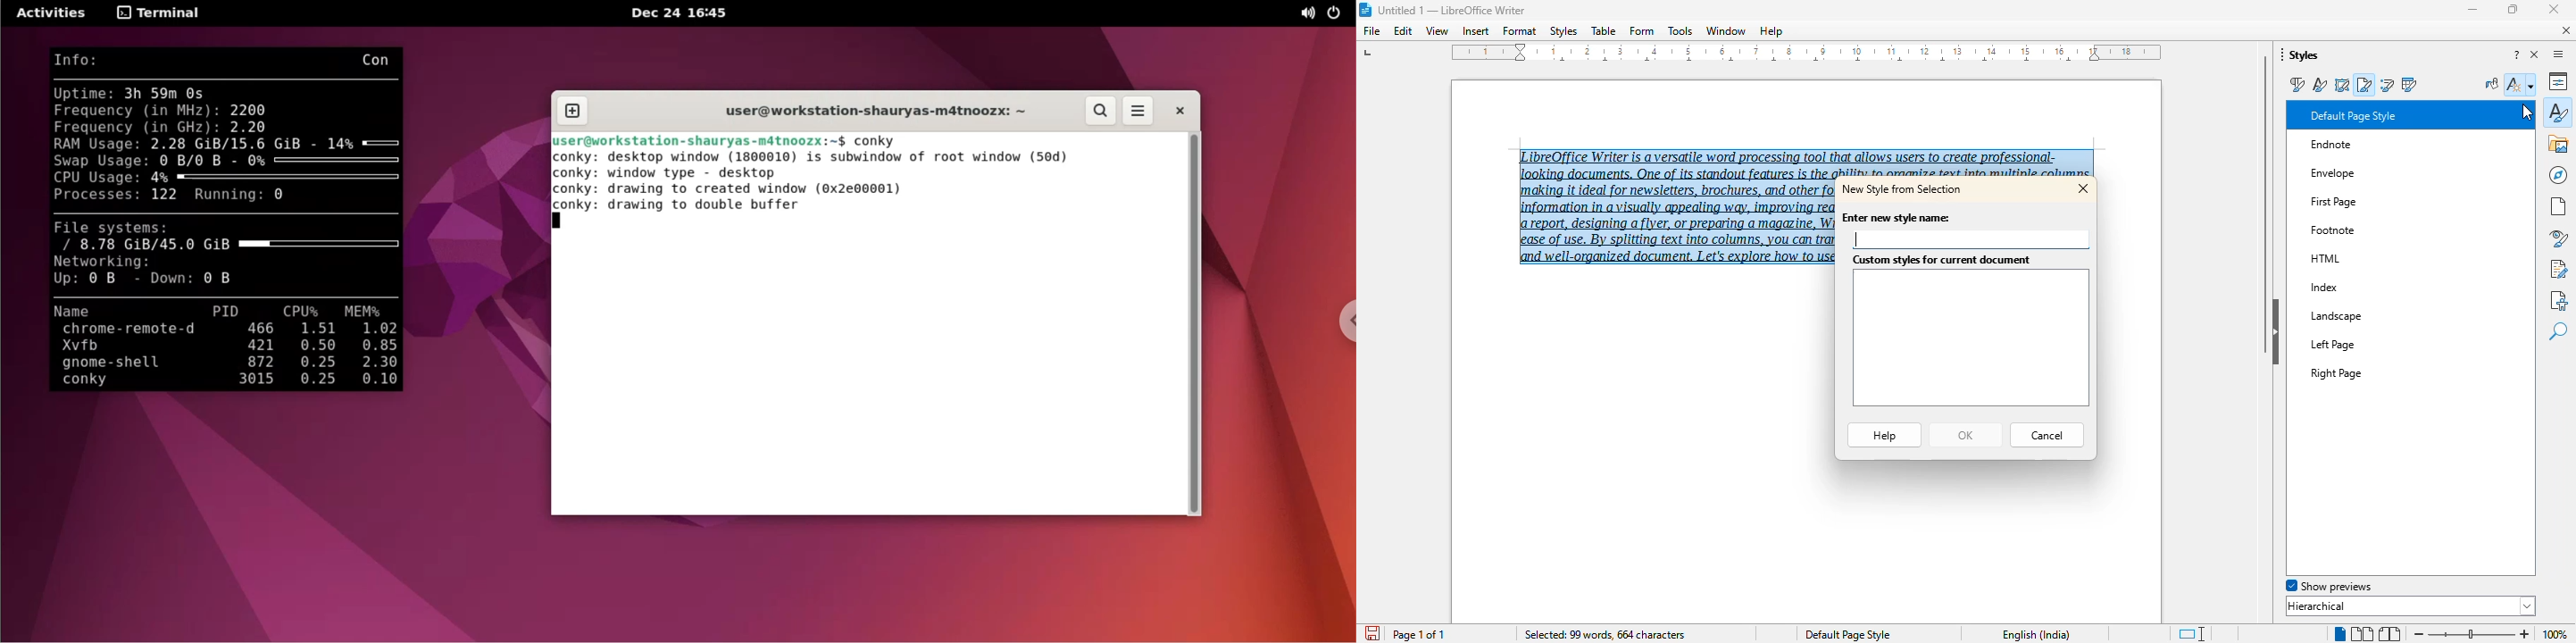 This screenshot has height=644, width=2576. What do you see at coordinates (2536, 55) in the screenshot?
I see `close sidebar deck` at bounding box center [2536, 55].